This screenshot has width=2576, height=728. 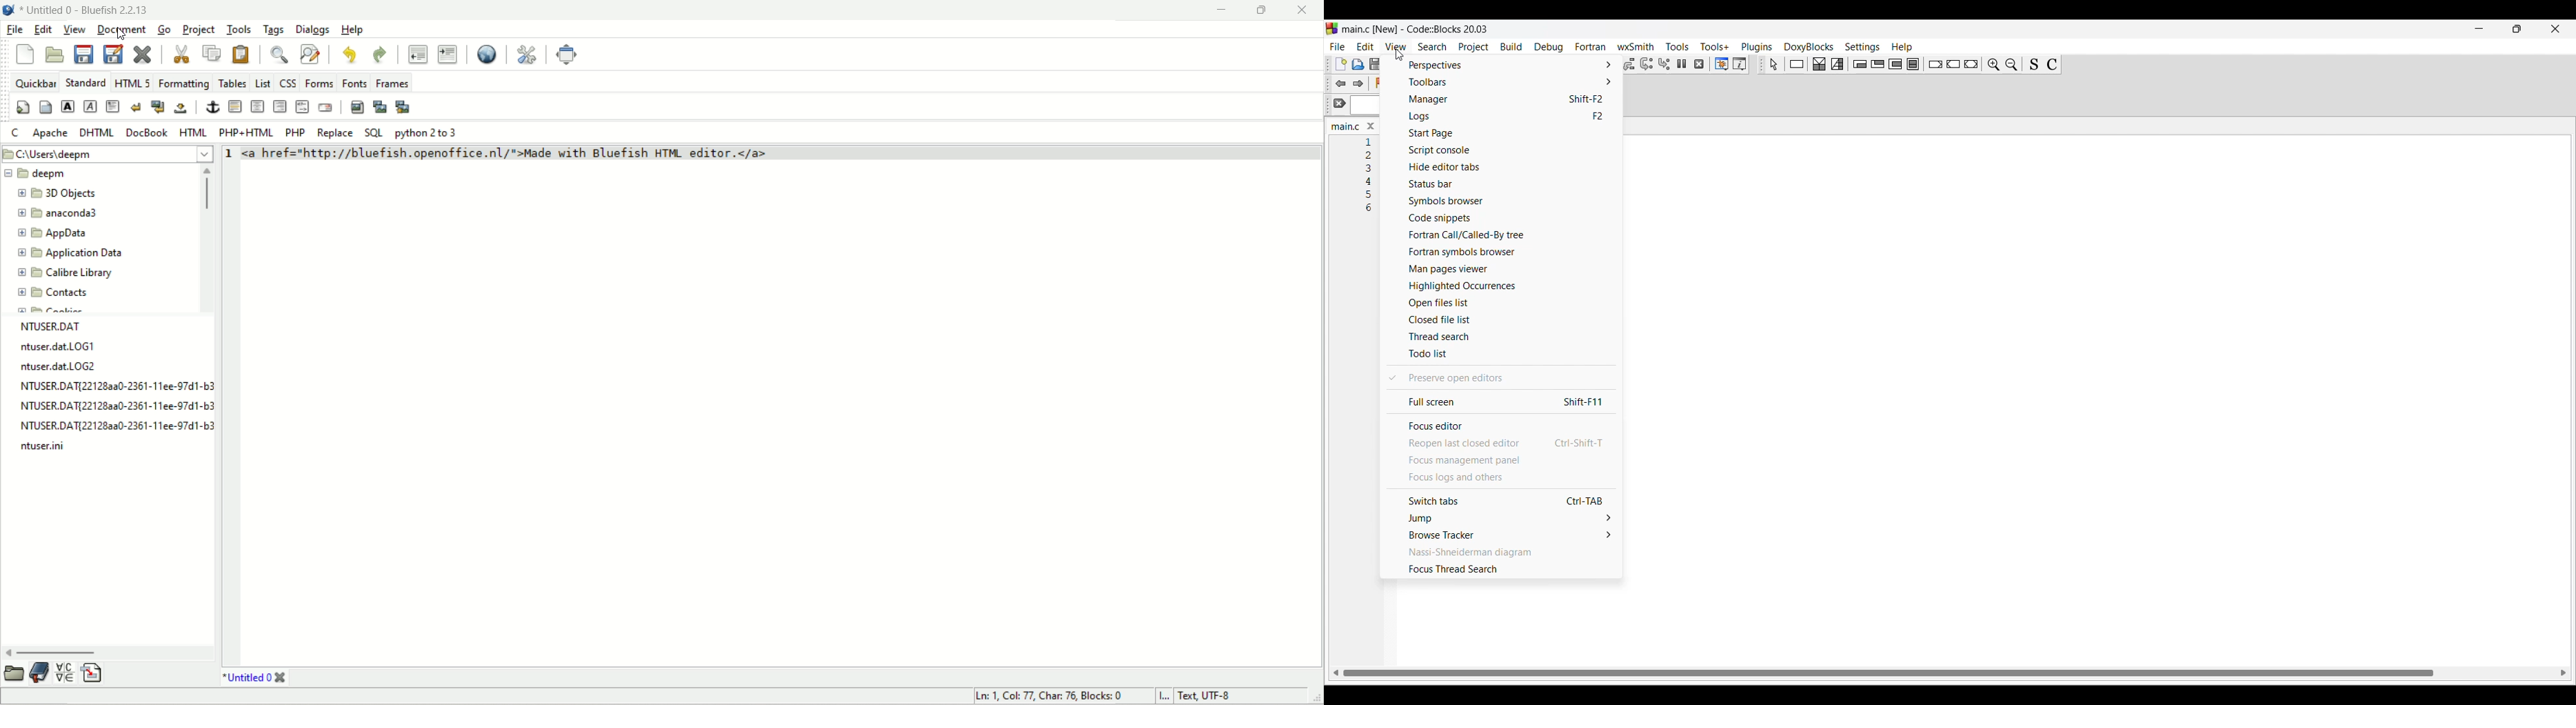 What do you see at coordinates (1809, 47) in the screenshot?
I see `DoxyBlocks menu` at bounding box center [1809, 47].